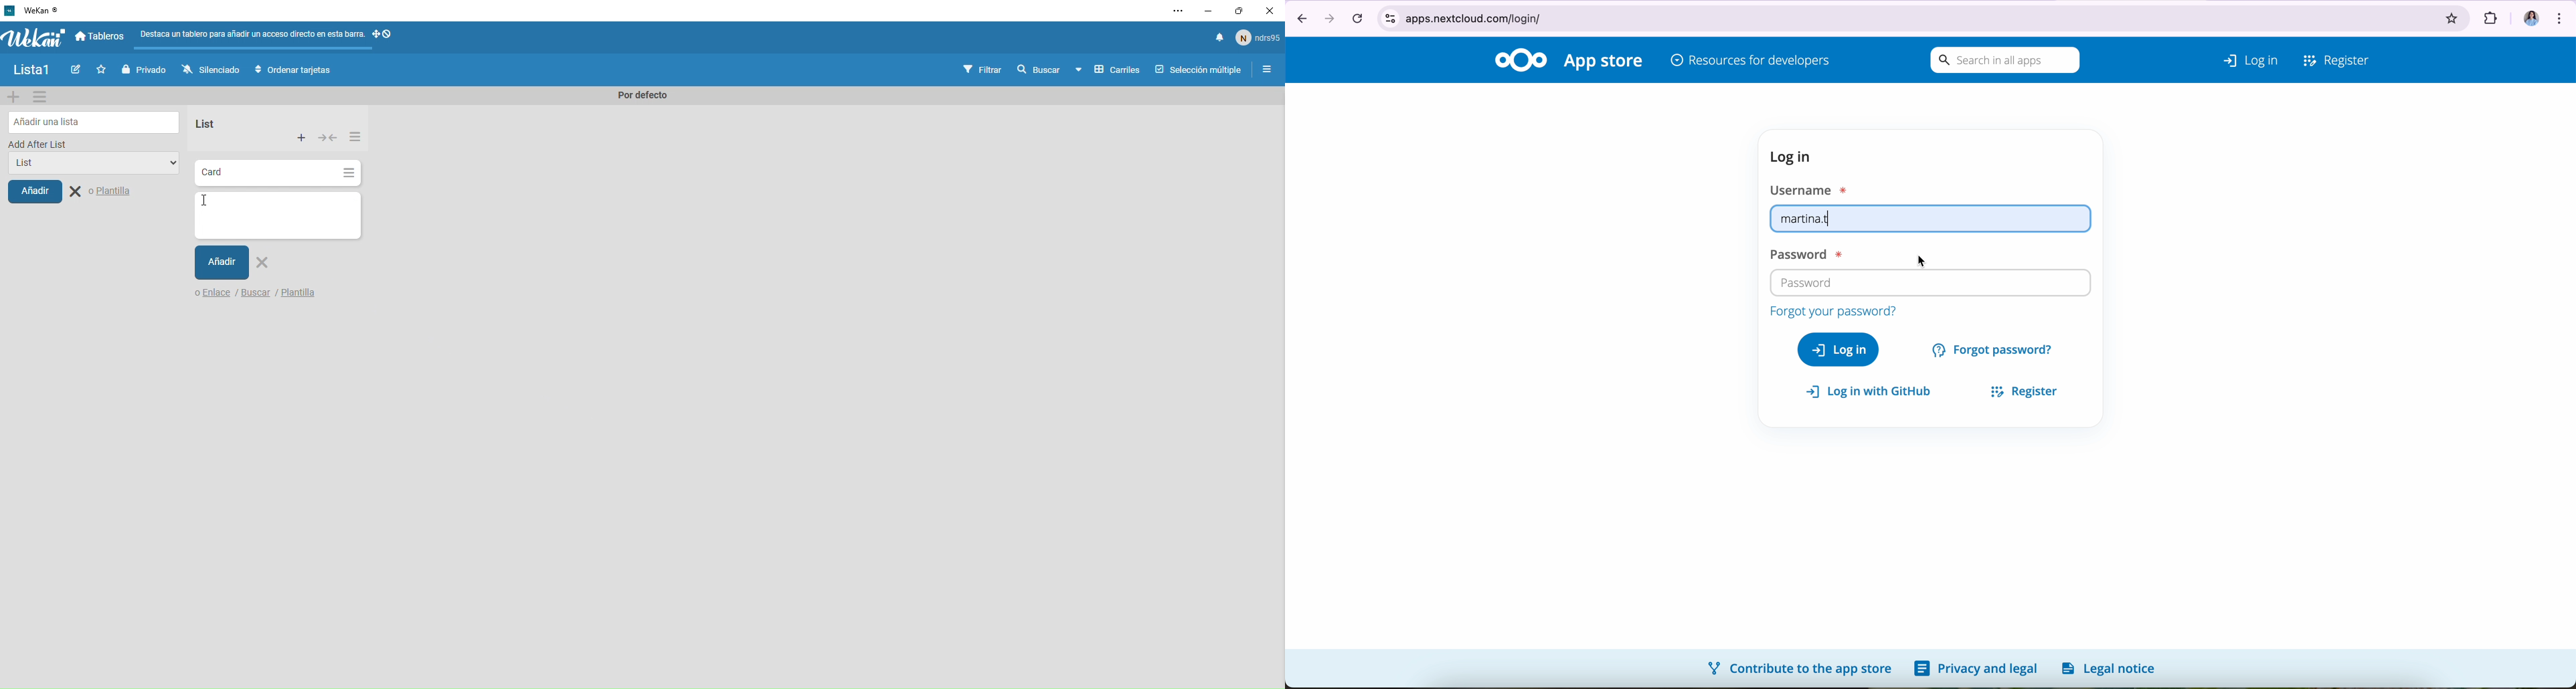 The width and height of the screenshot is (2576, 700). What do you see at coordinates (1521, 59) in the screenshot?
I see `Nextcloud logo` at bounding box center [1521, 59].